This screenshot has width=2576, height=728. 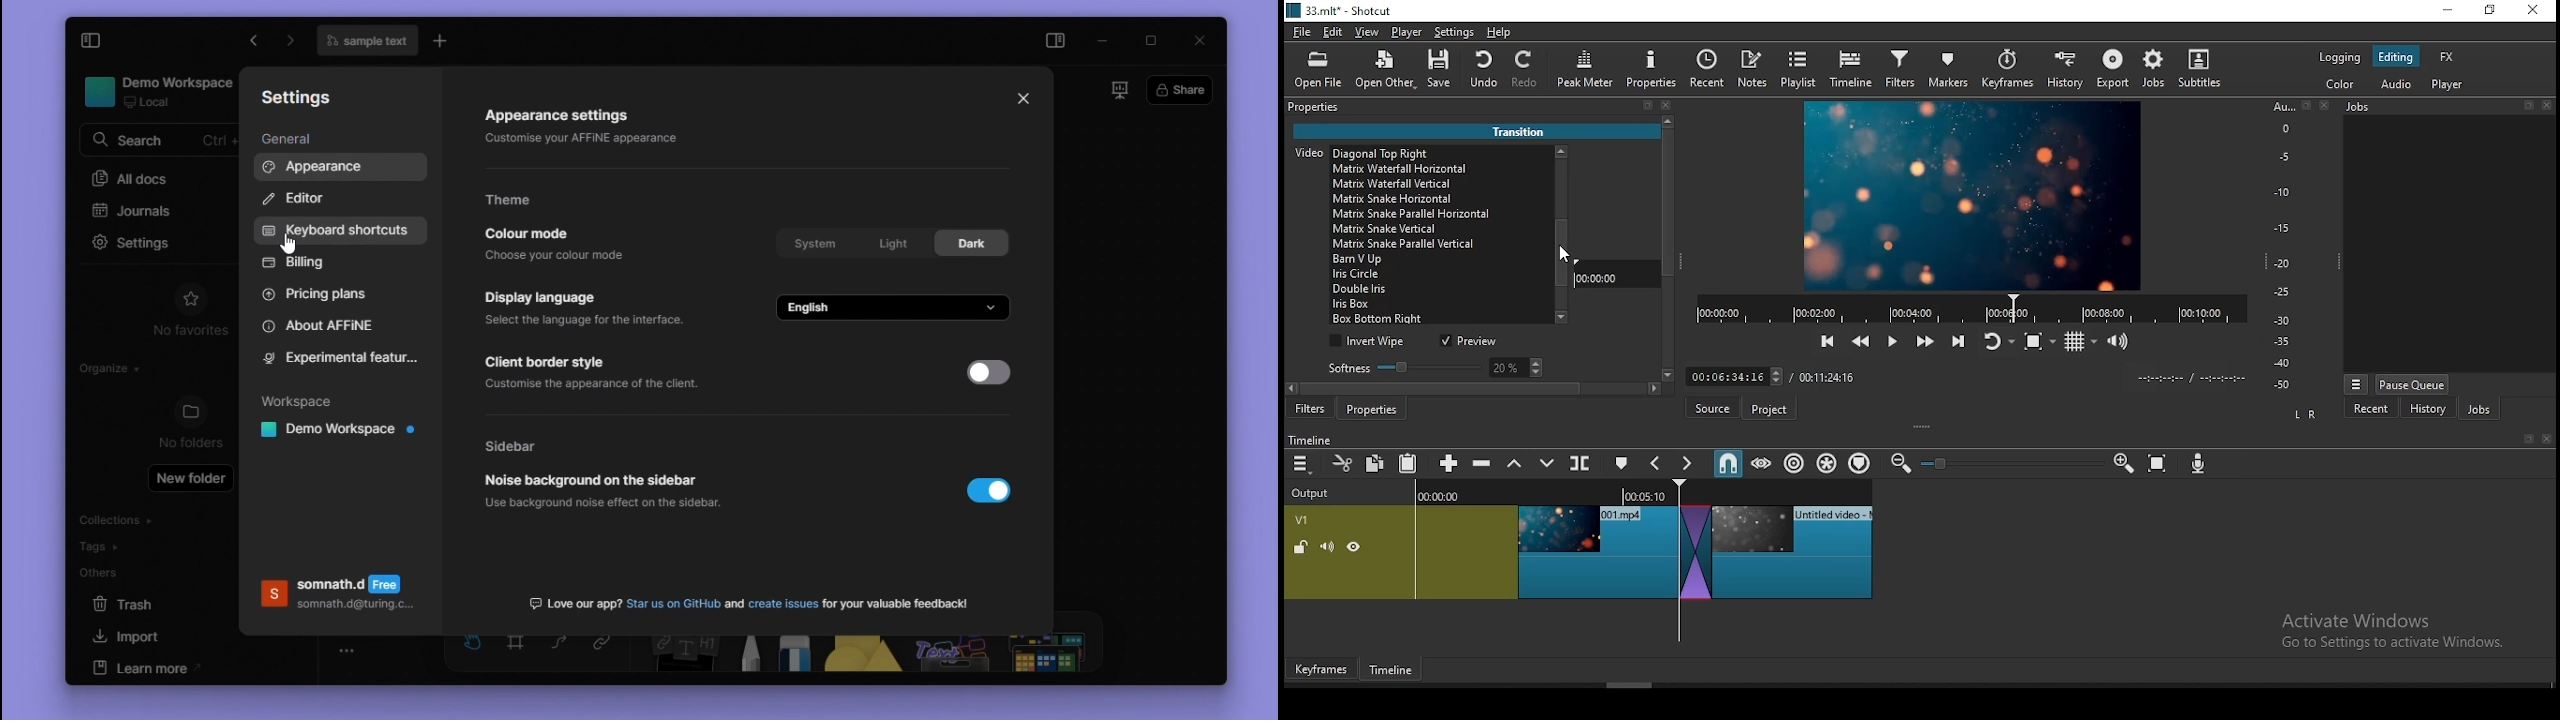 What do you see at coordinates (1668, 255) in the screenshot?
I see `scroll bar` at bounding box center [1668, 255].